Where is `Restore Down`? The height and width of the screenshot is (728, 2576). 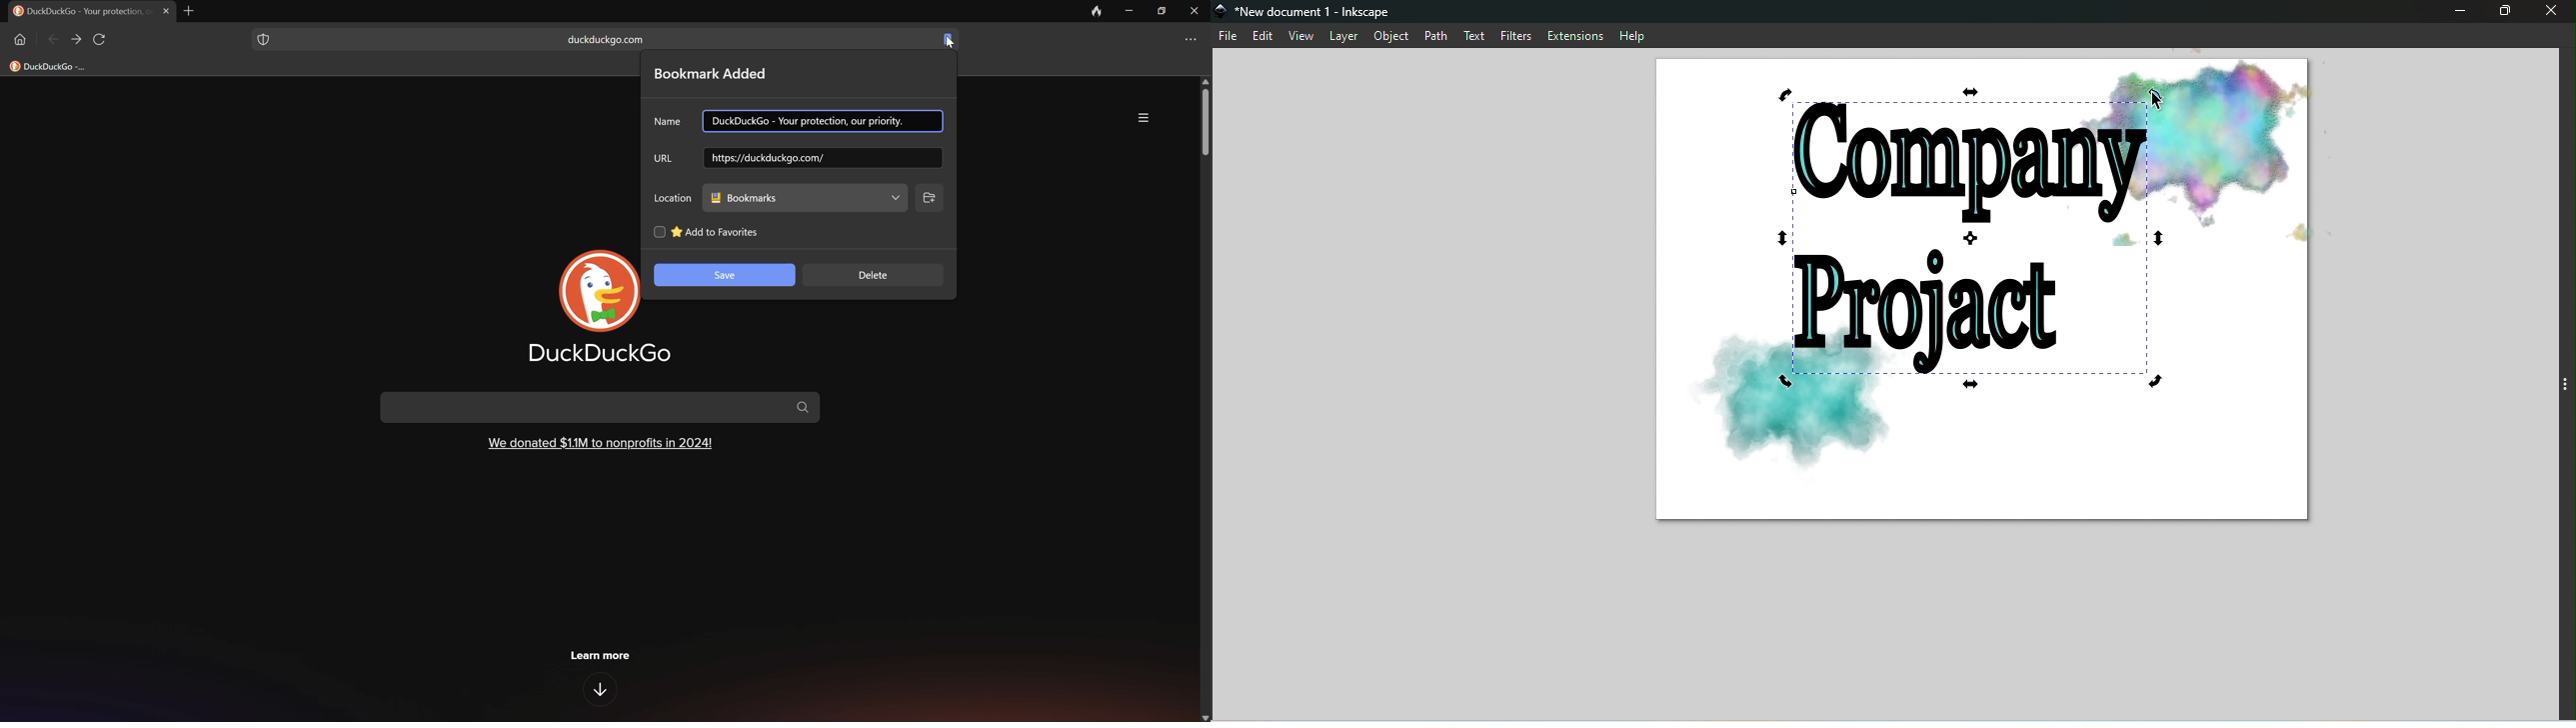
Restore Down is located at coordinates (1163, 9).